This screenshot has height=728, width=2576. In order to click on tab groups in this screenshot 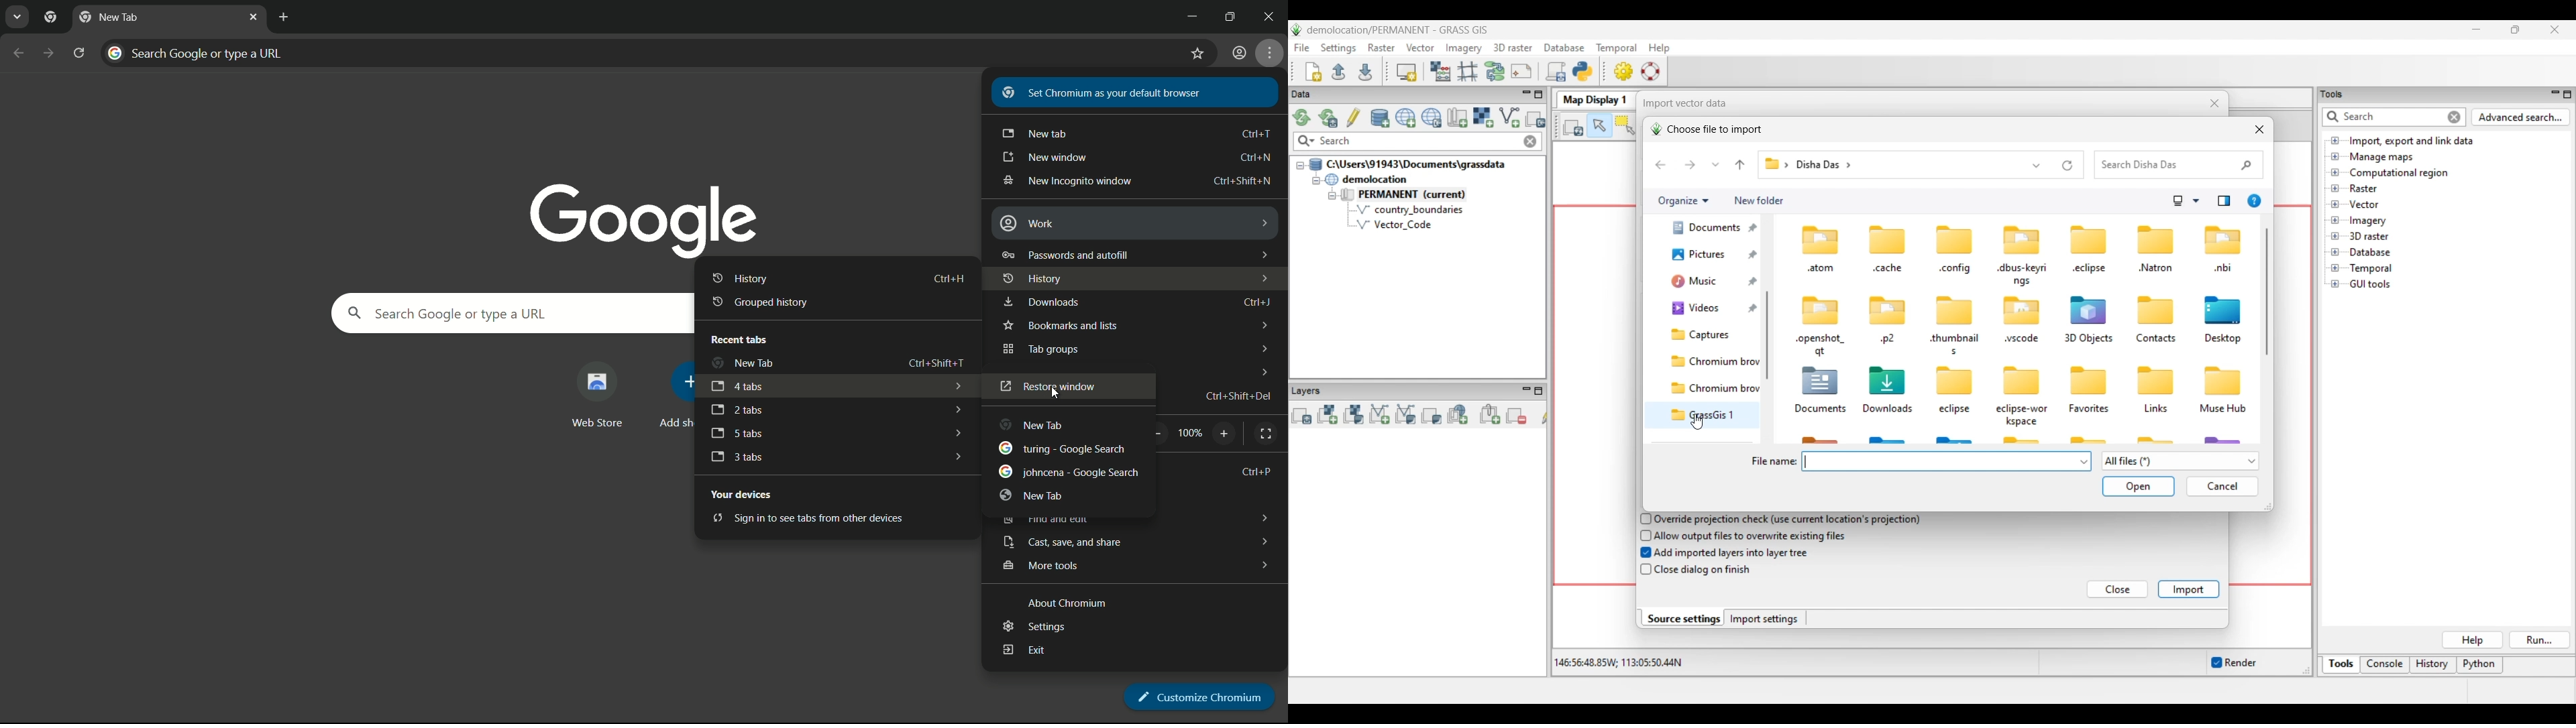, I will do `click(1039, 351)`.